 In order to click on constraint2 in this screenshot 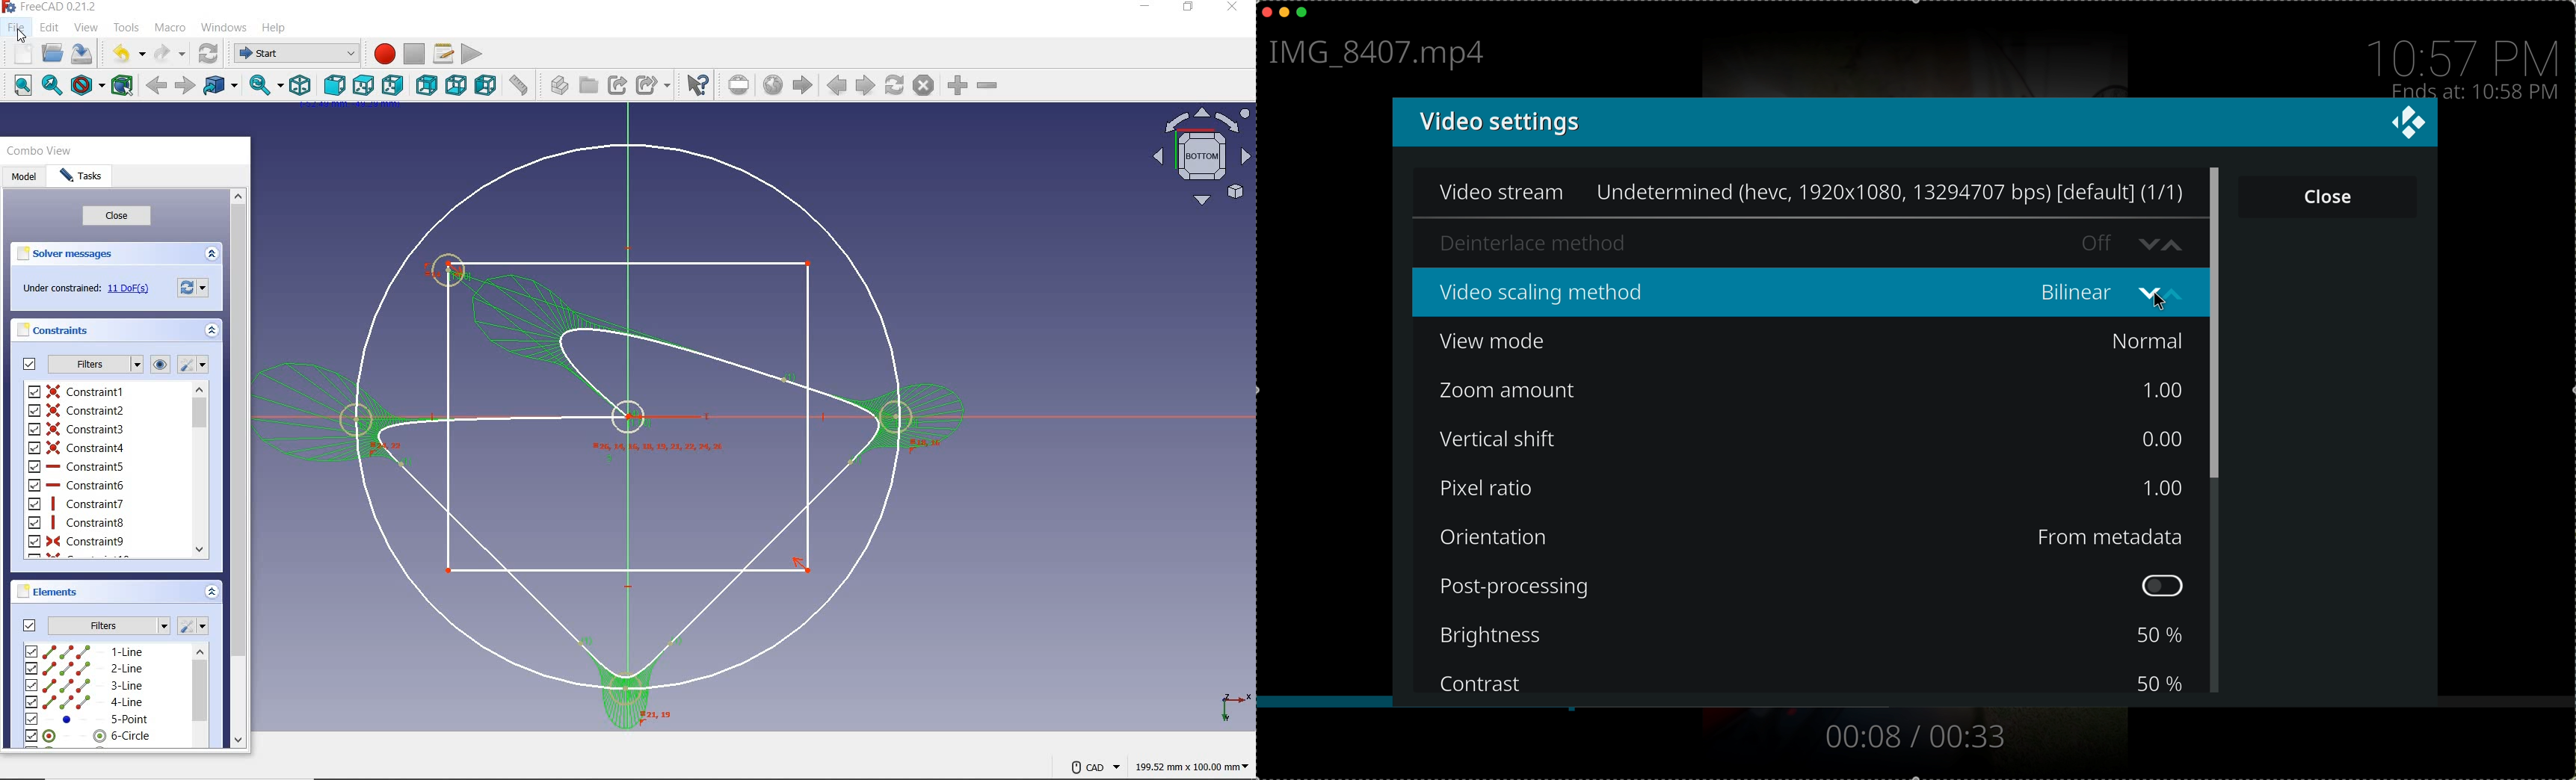, I will do `click(76, 411)`.